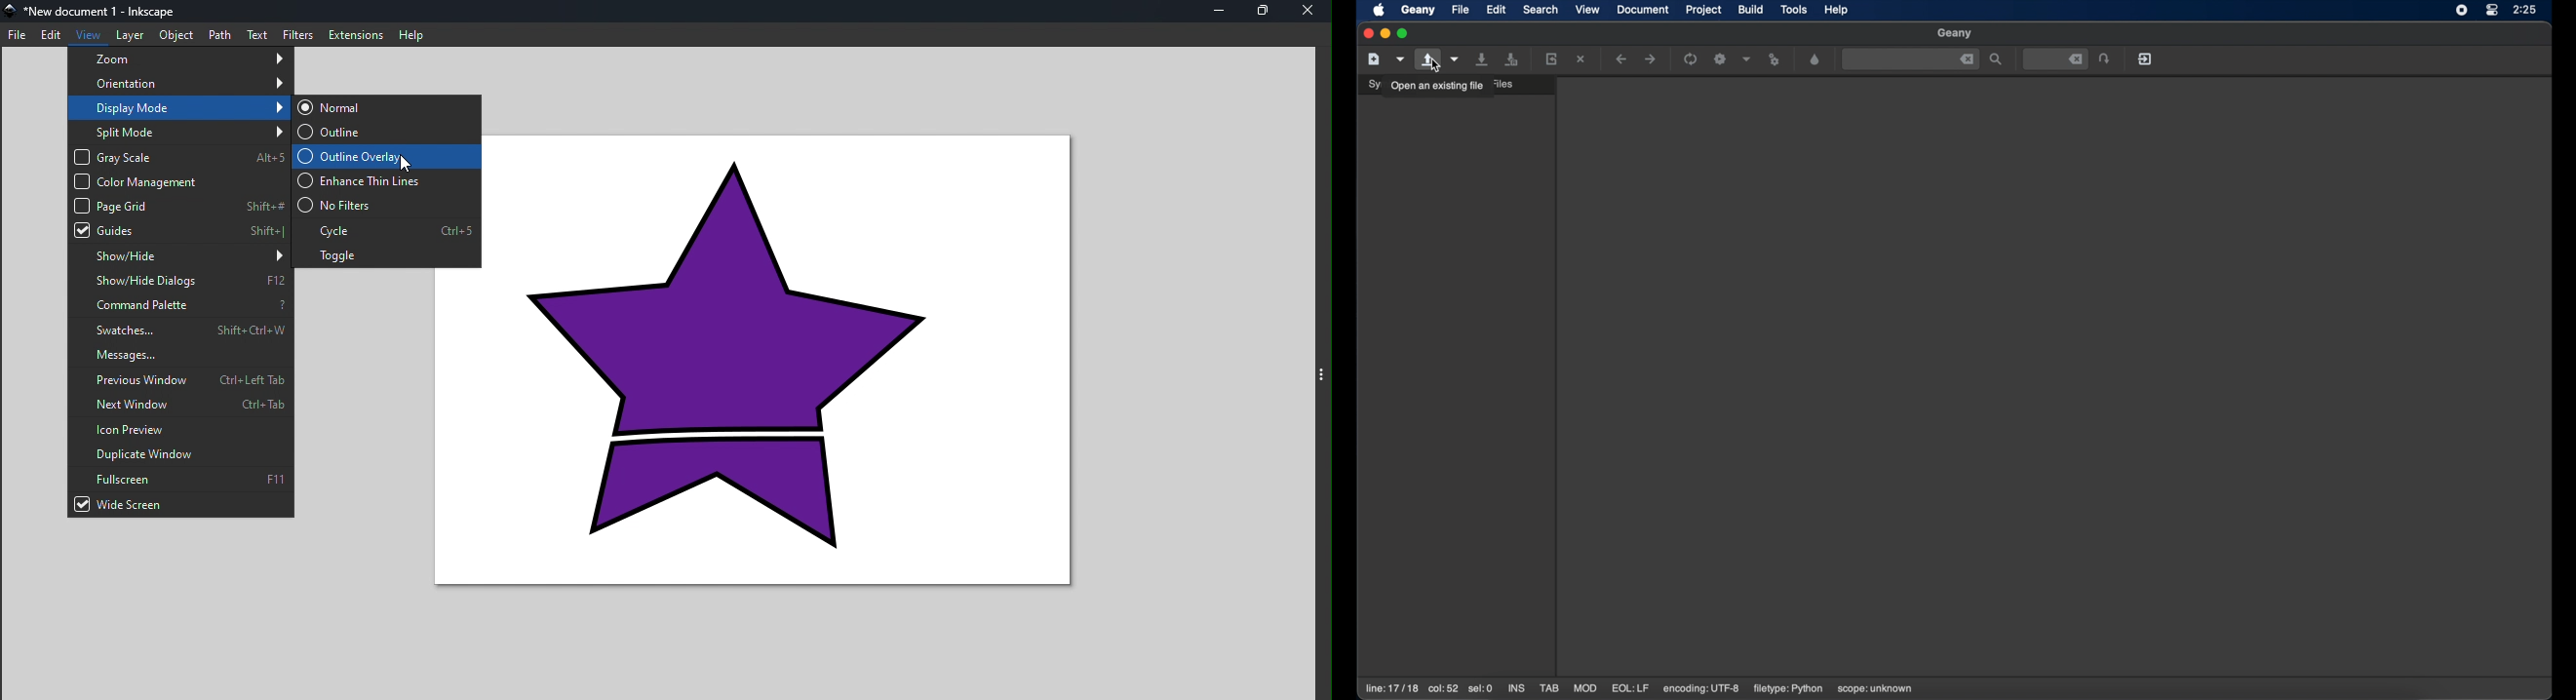 This screenshot has height=700, width=2576. What do you see at coordinates (2146, 59) in the screenshot?
I see `quit geany` at bounding box center [2146, 59].